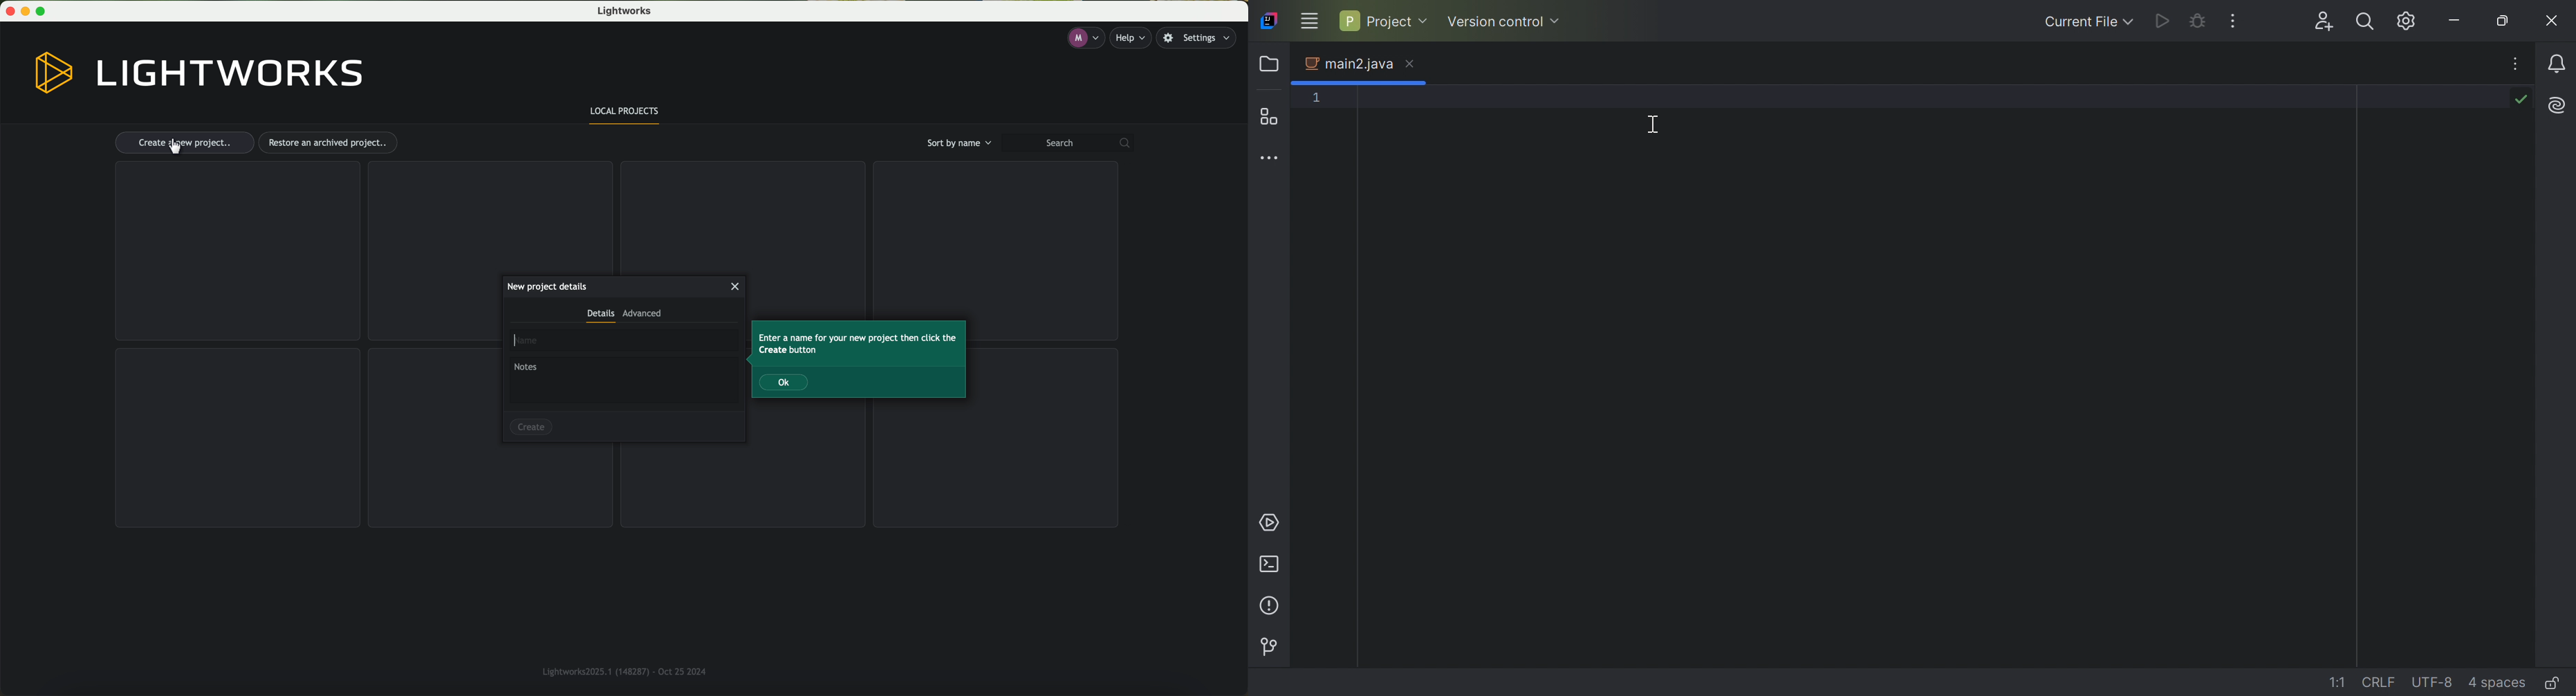 This screenshot has height=700, width=2576. I want to click on maximize, so click(44, 11).